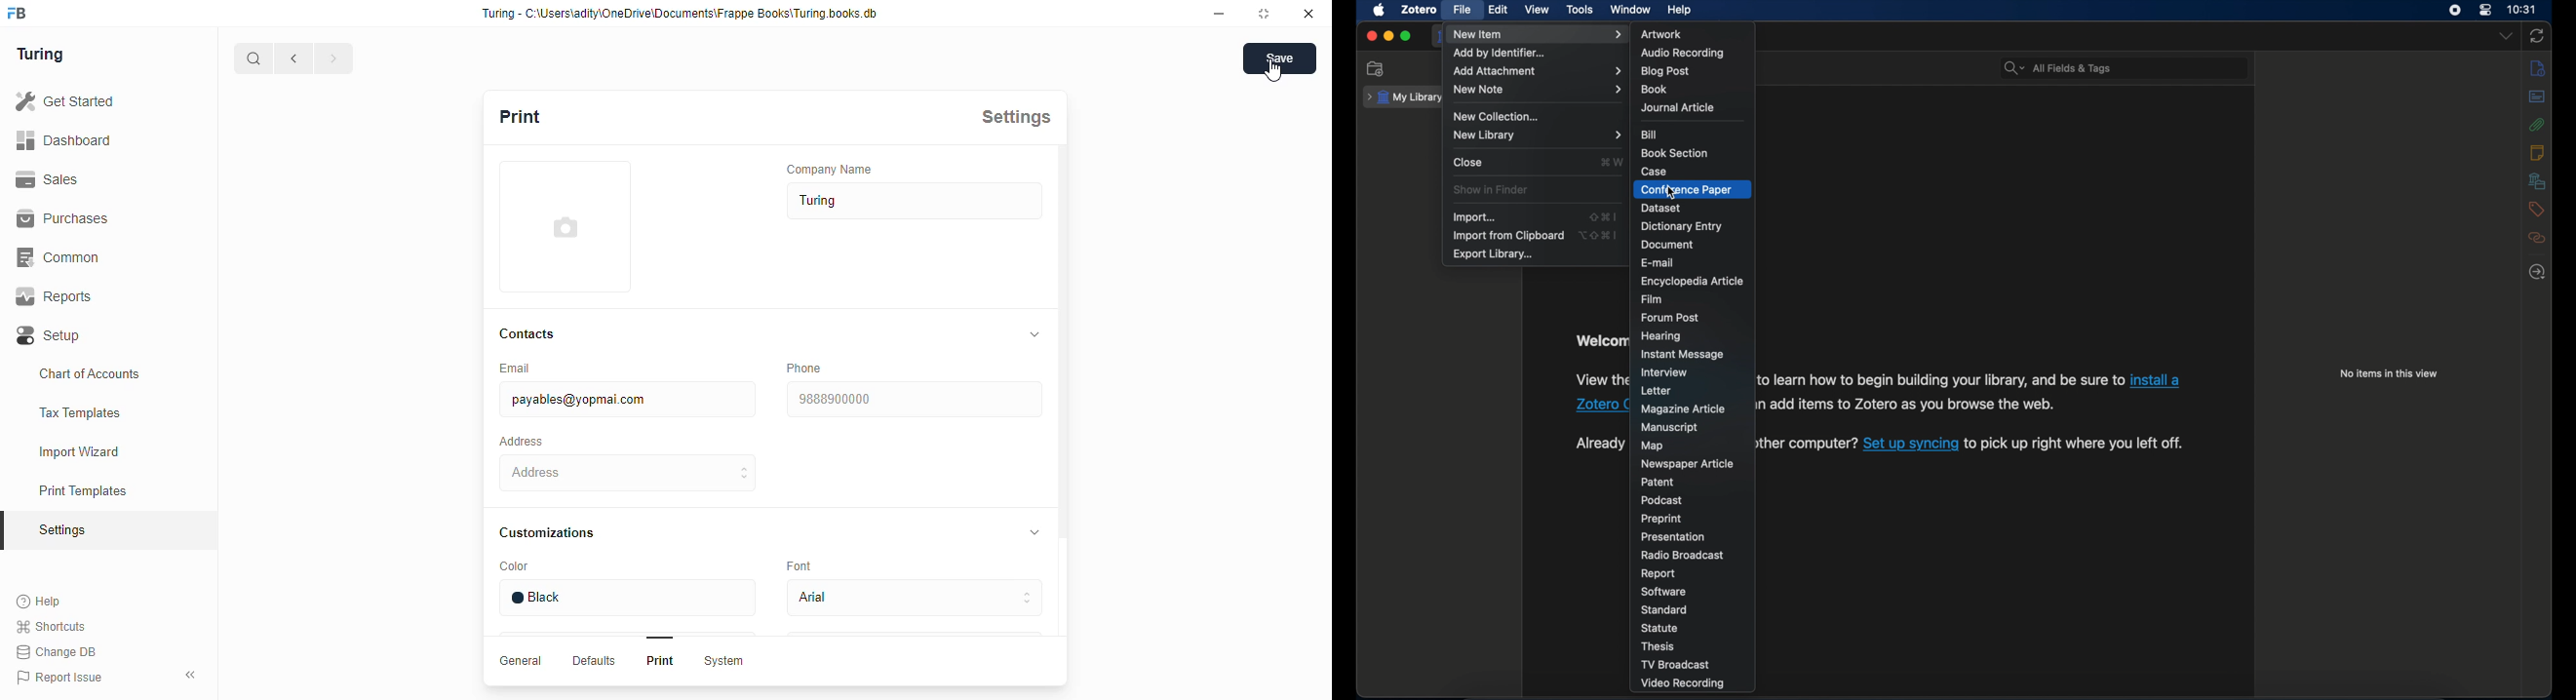 This screenshot has height=700, width=2576. Describe the element at coordinates (1686, 190) in the screenshot. I see `conference paper` at that location.